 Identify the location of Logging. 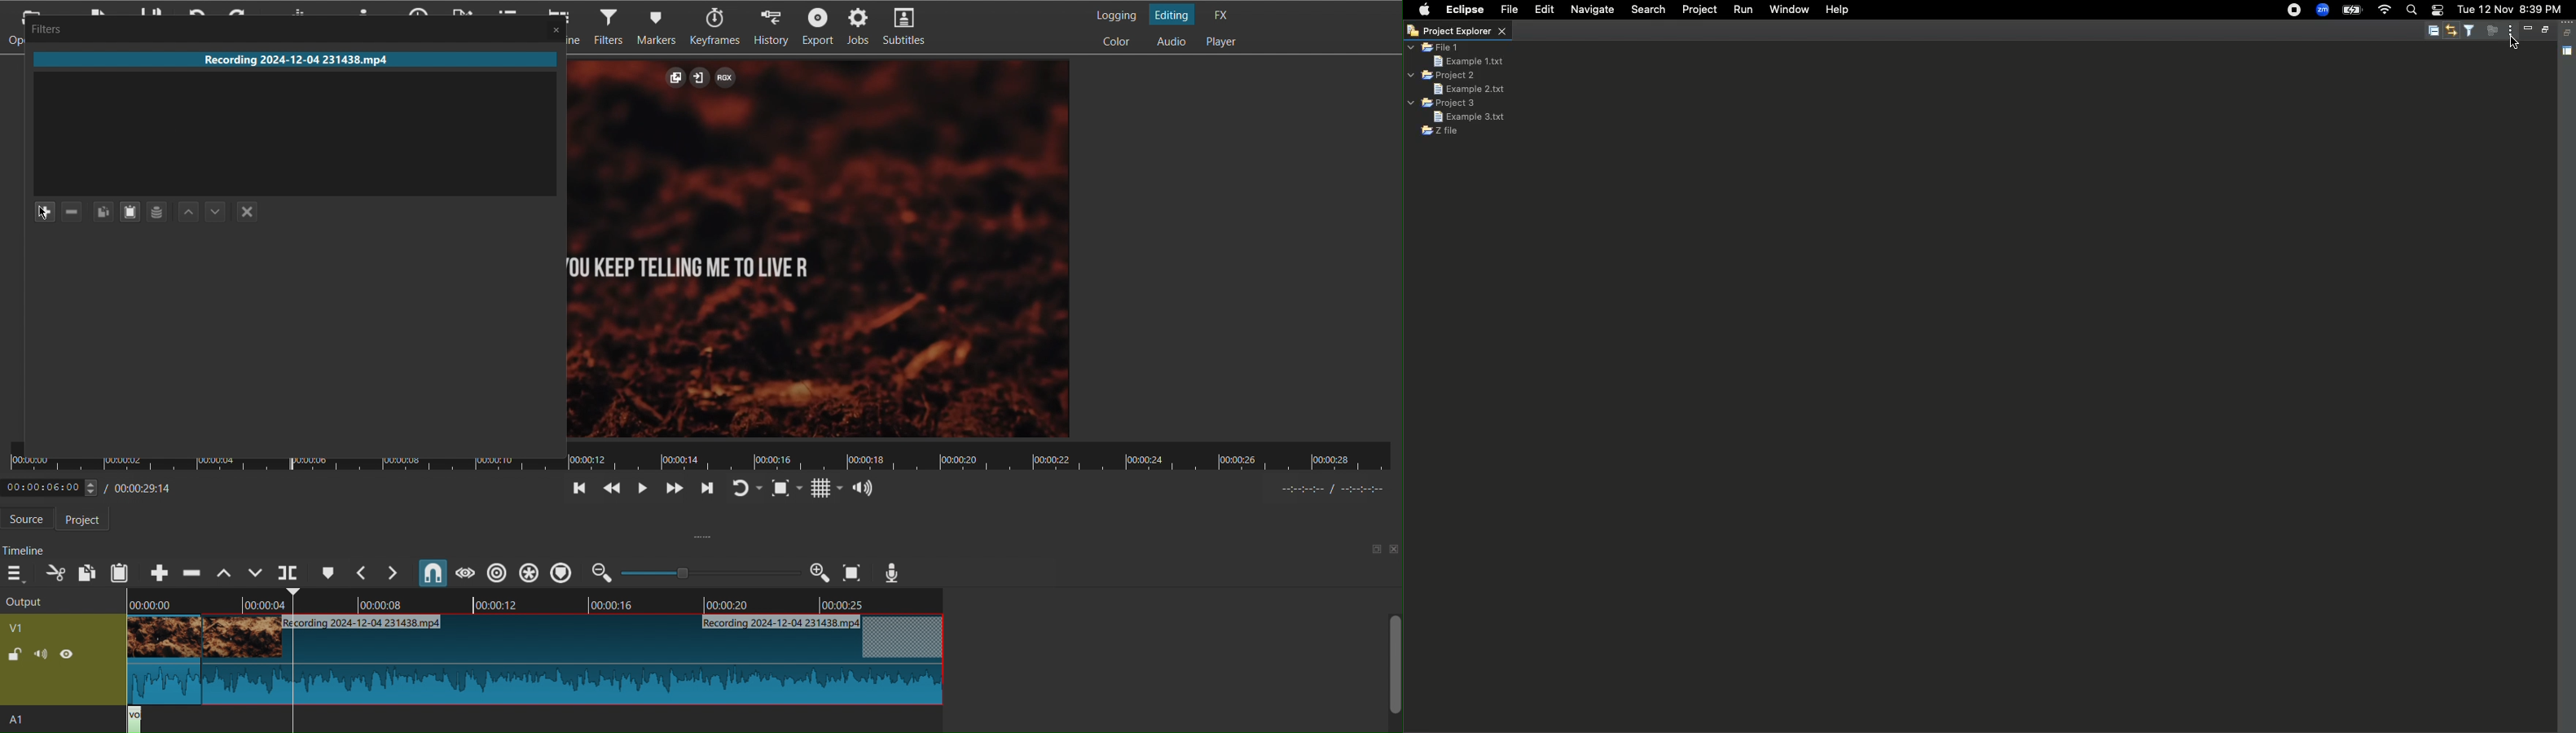
(1116, 12).